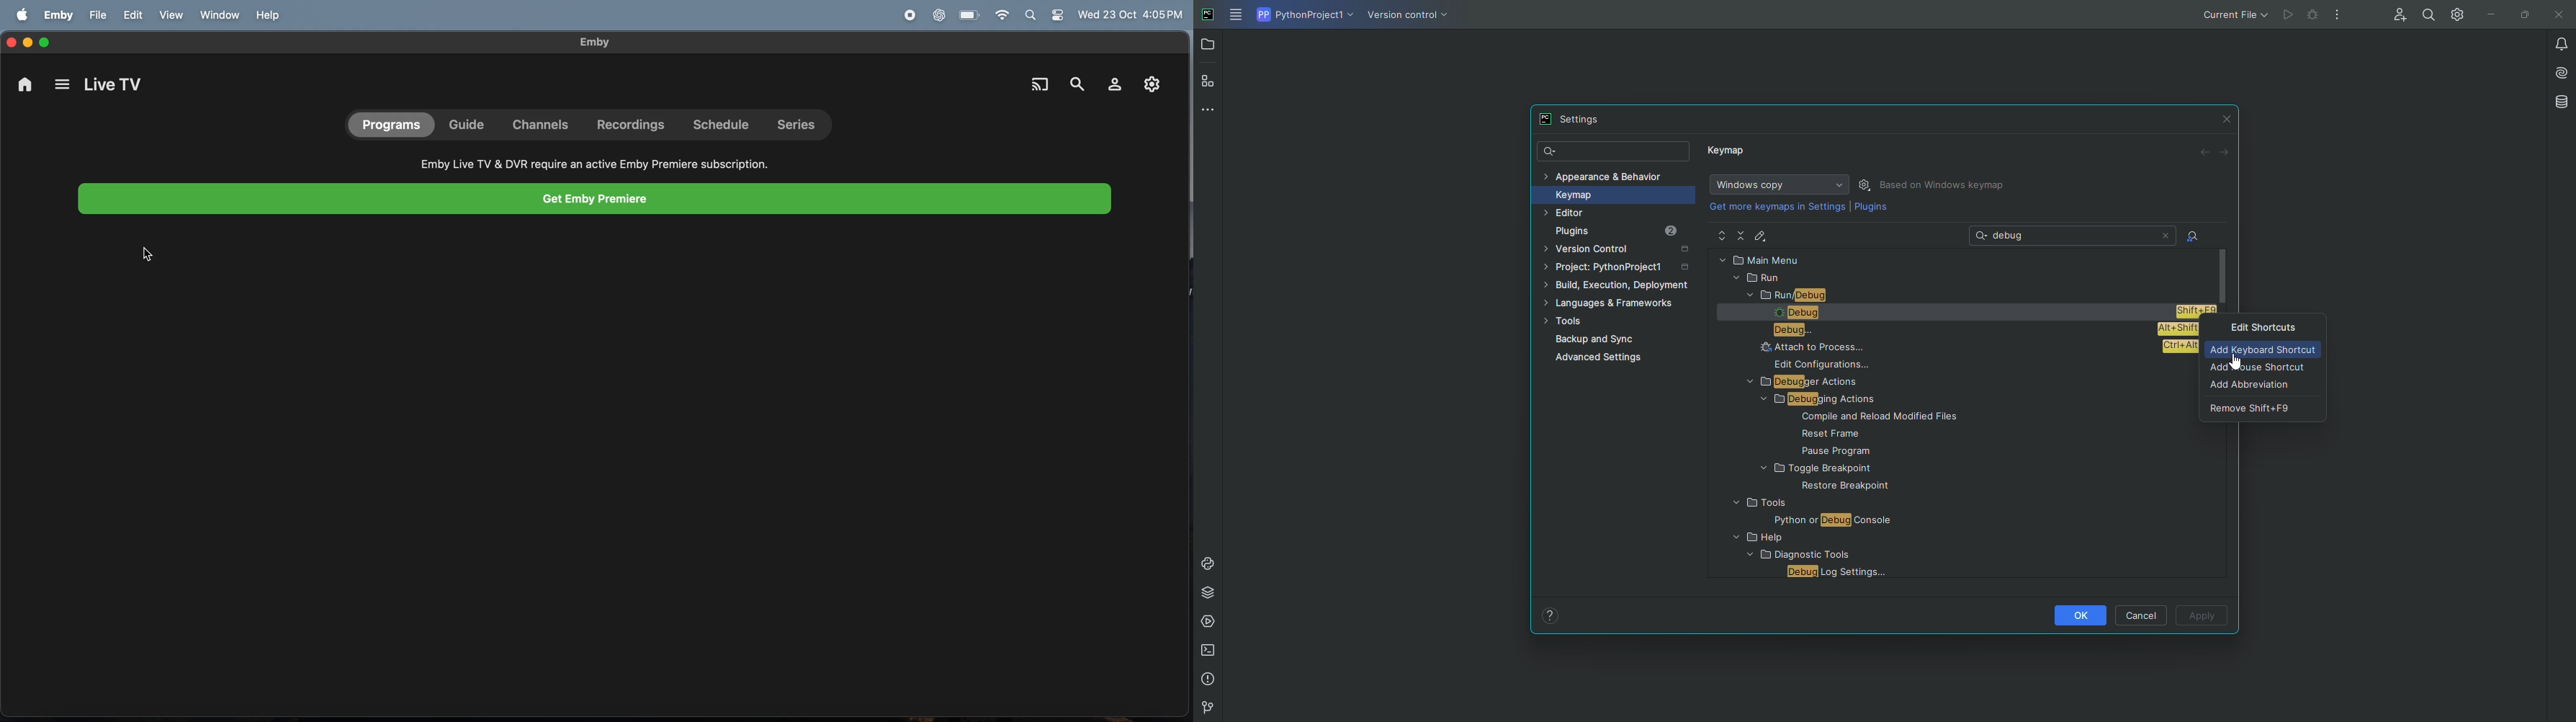 This screenshot has width=2576, height=728. Describe the element at coordinates (801, 125) in the screenshot. I see `series` at that location.